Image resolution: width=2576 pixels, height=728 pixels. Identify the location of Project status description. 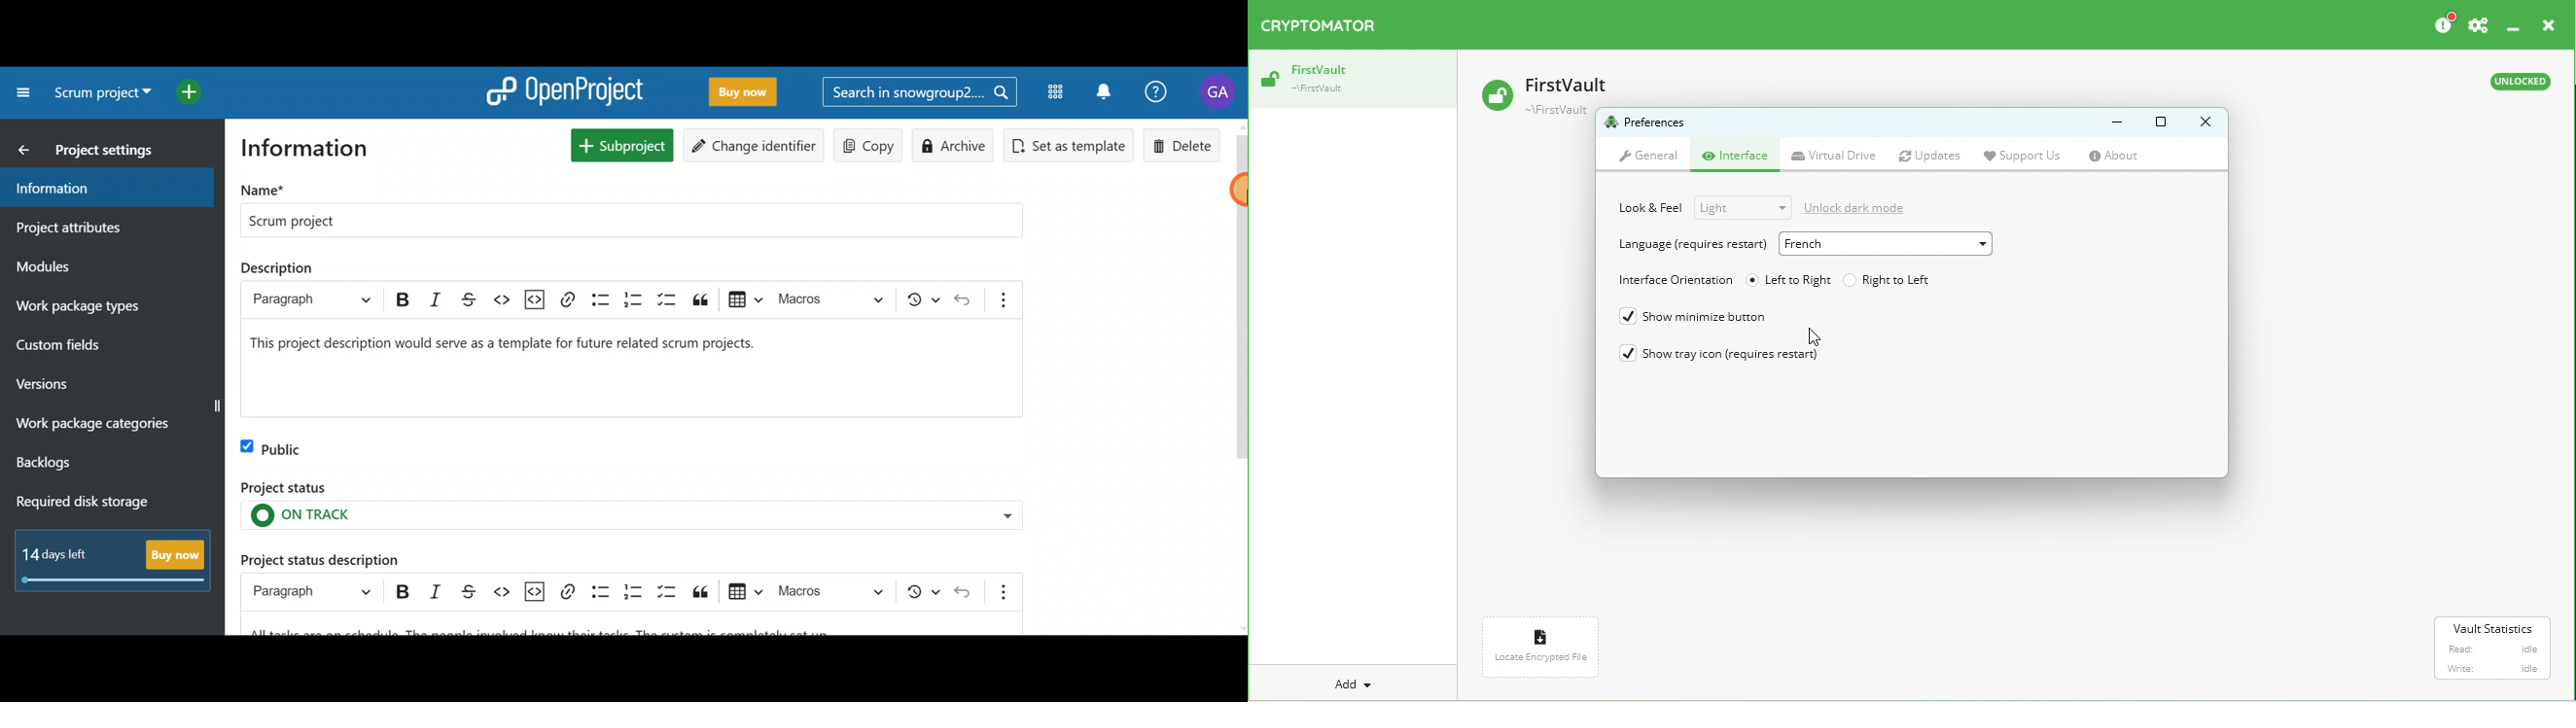
(362, 556).